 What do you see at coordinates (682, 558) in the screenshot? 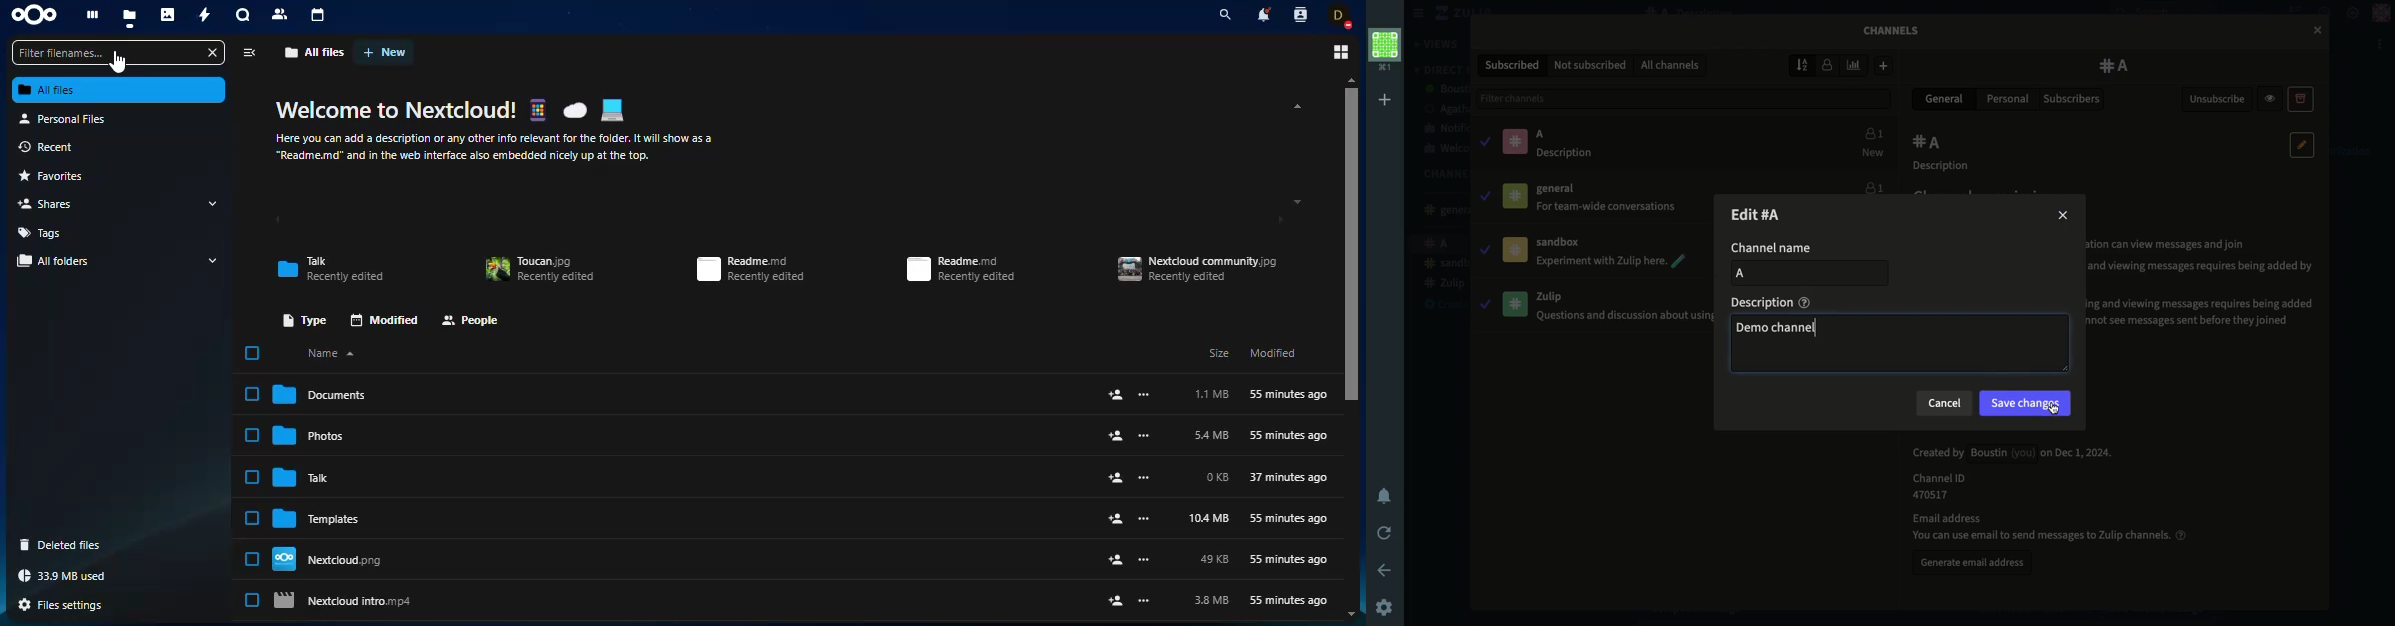
I see `Nextdloud.png` at bounding box center [682, 558].